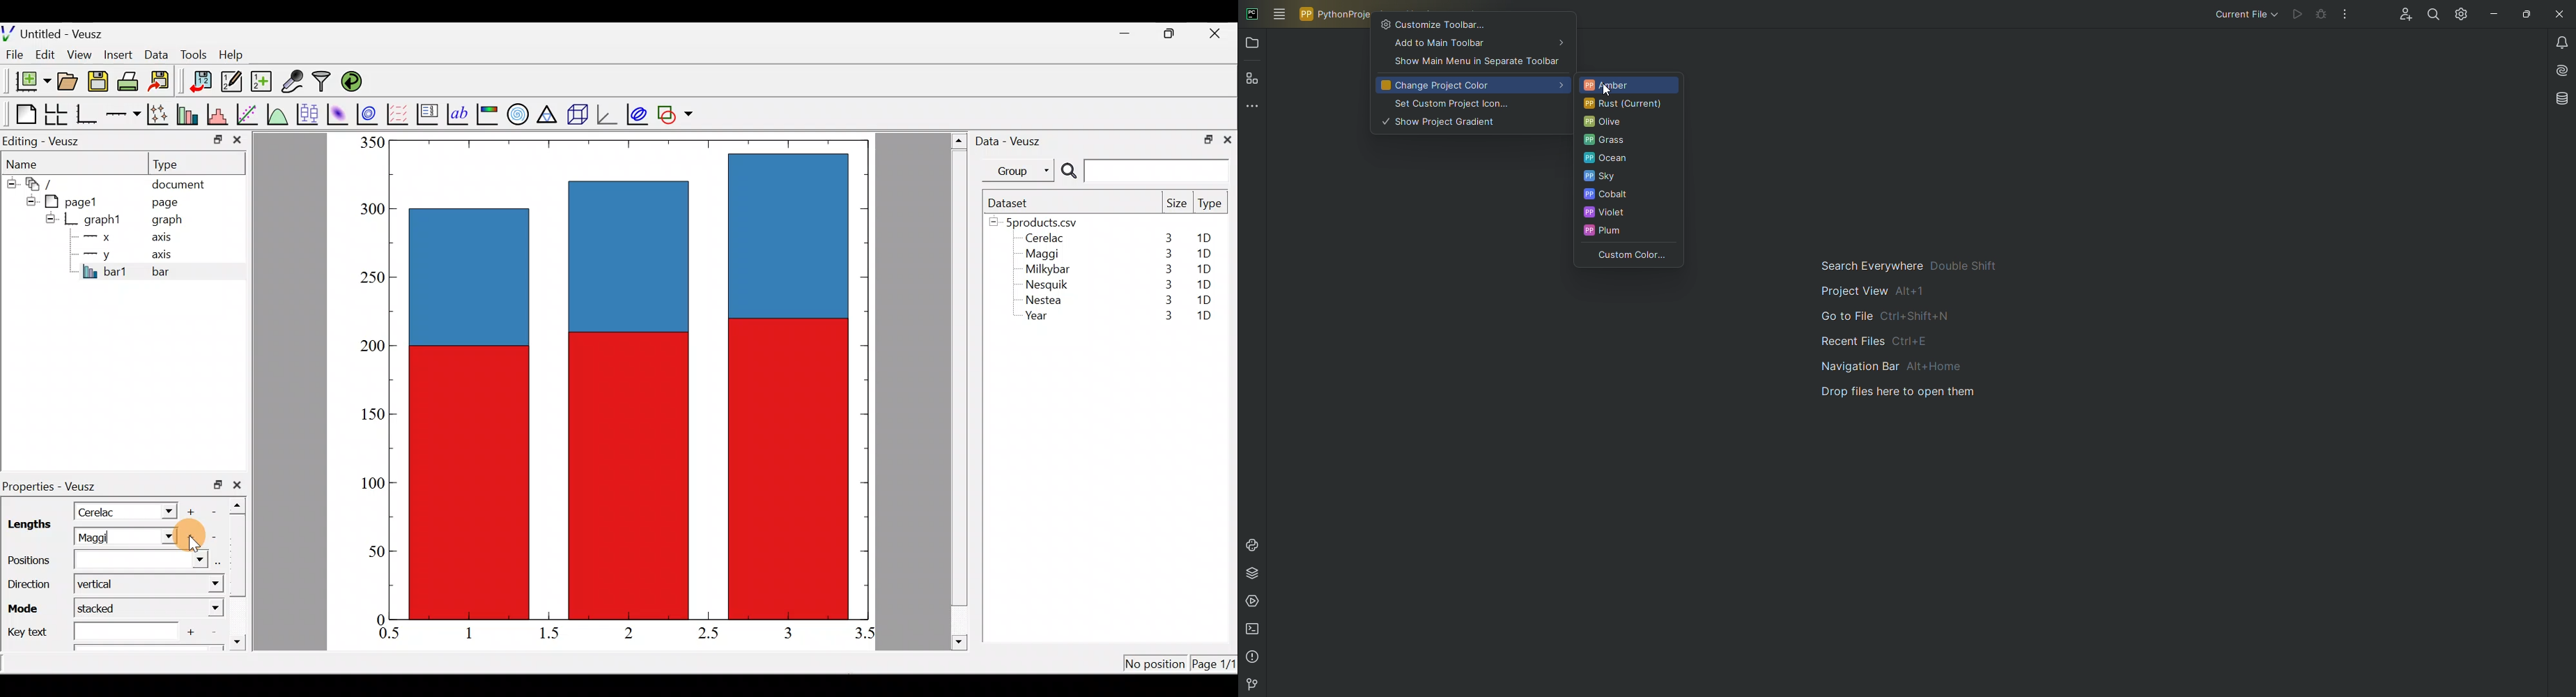  Describe the element at coordinates (1013, 203) in the screenshot. I see `Dataset` at that location.